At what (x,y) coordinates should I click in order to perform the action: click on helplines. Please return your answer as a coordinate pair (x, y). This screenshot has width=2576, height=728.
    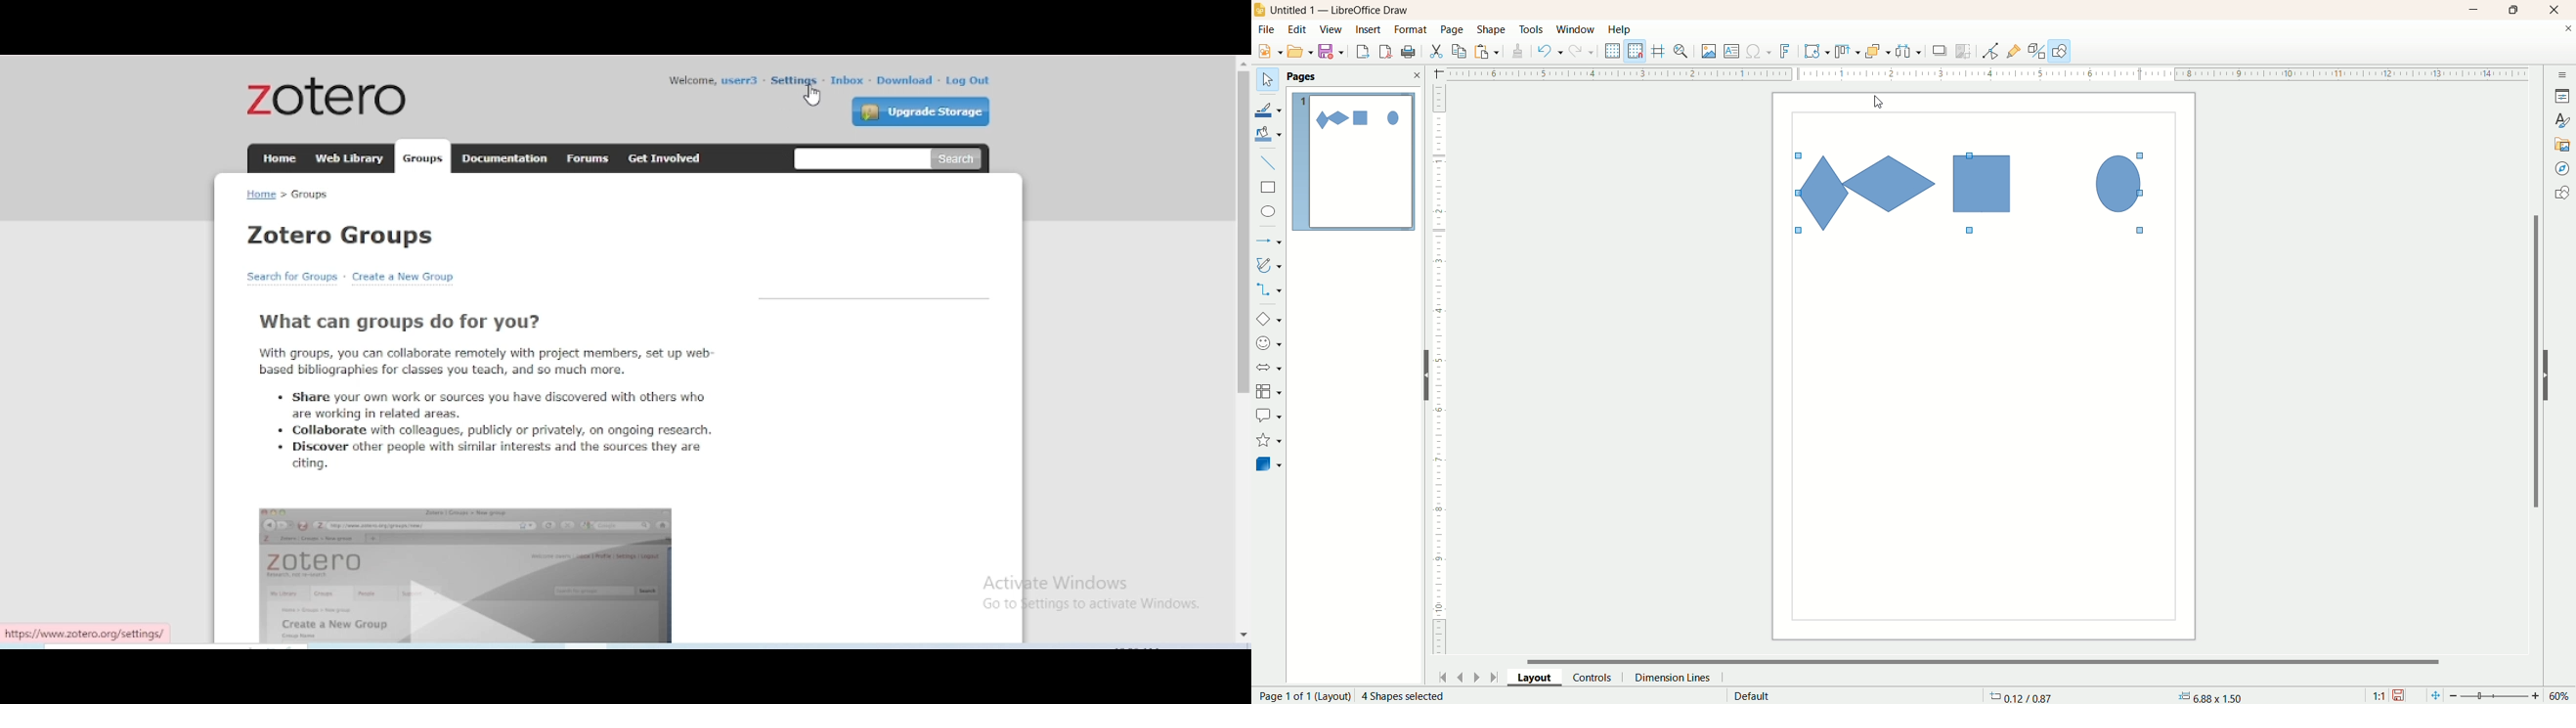
    Looking at the image, I should click on (1661, 51).